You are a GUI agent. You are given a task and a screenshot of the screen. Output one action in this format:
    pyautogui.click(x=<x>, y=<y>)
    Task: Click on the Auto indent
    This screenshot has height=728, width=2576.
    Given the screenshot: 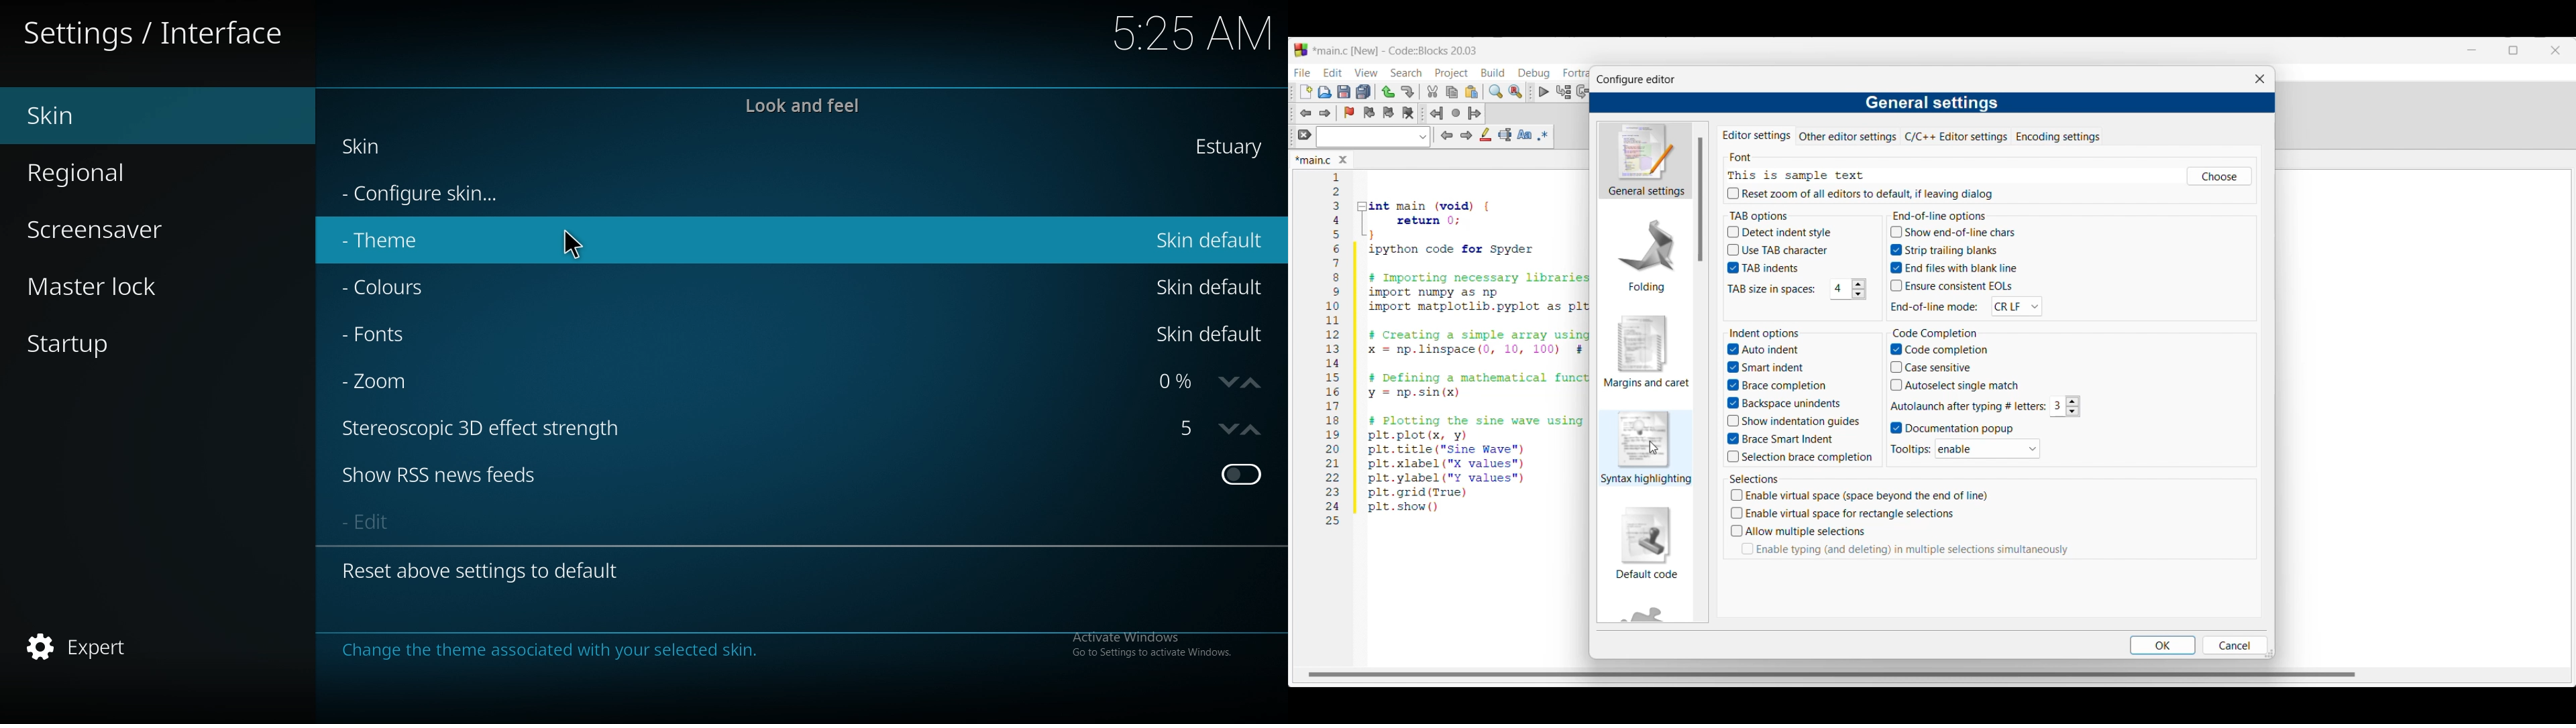 What is the action you would take?
    pyautogui.click(x=1762, y=349)
    